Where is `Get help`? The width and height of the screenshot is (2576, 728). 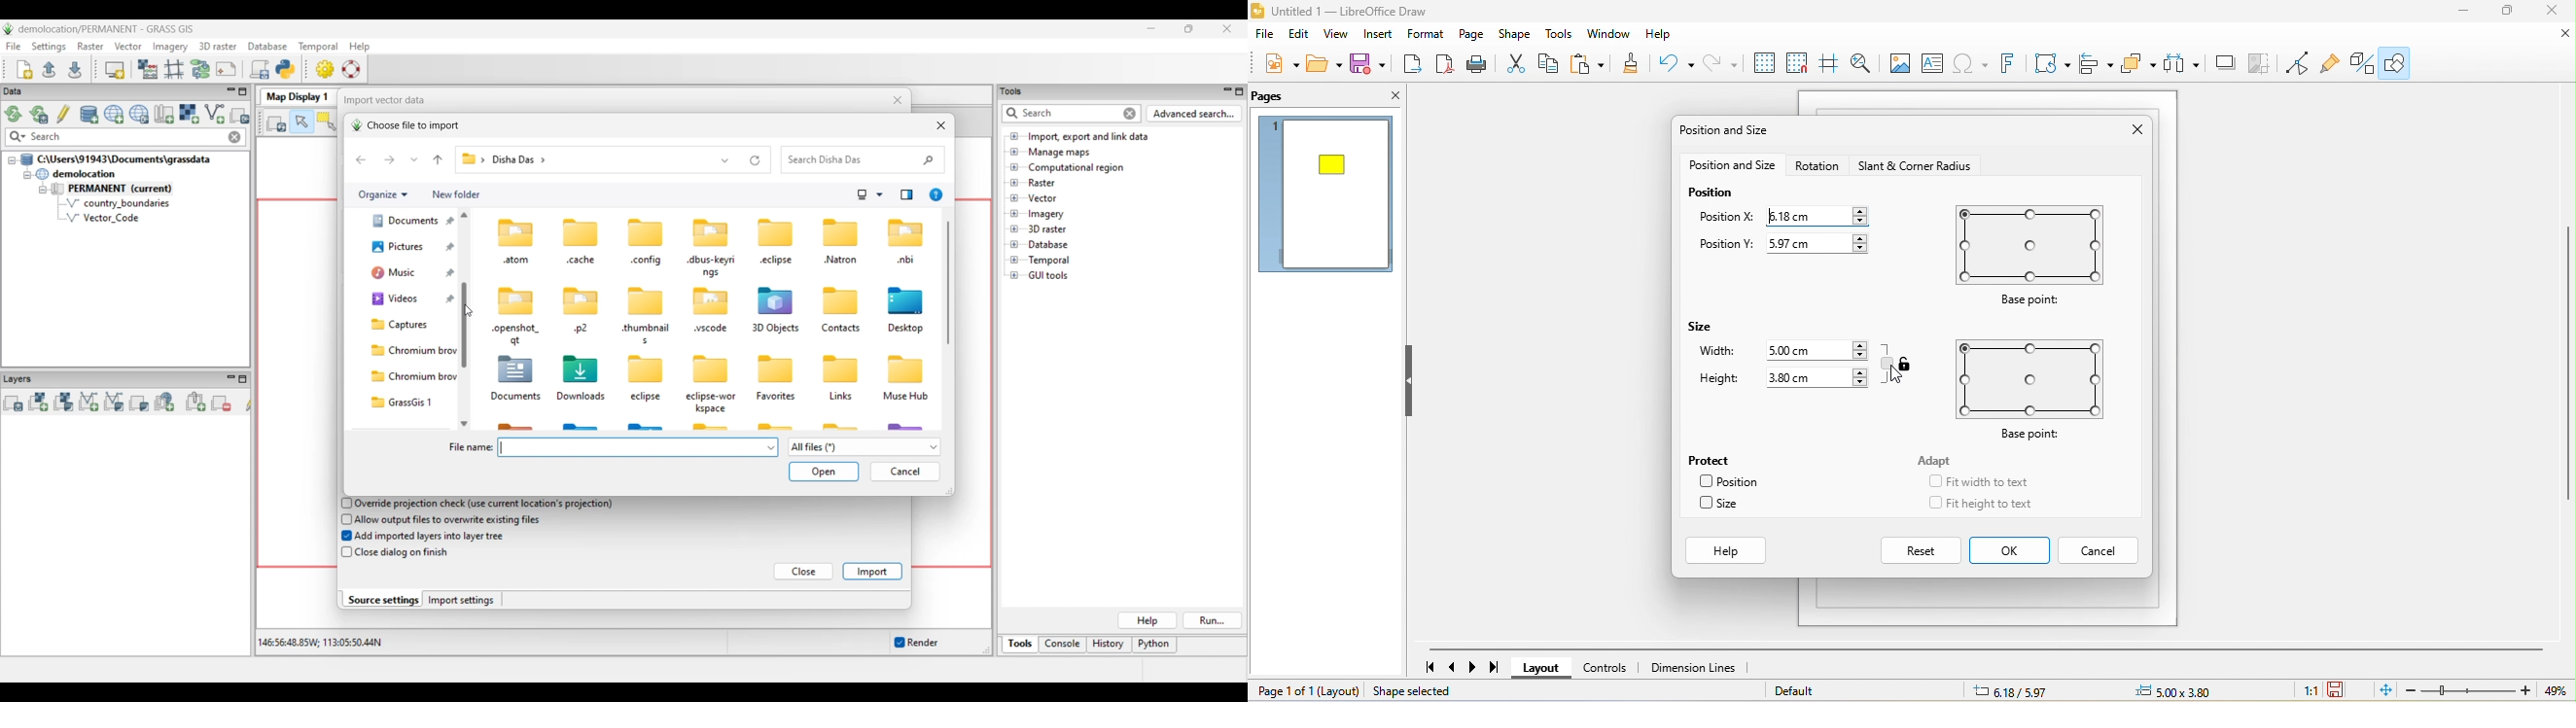
Get help is located at coordinates (936, 195).